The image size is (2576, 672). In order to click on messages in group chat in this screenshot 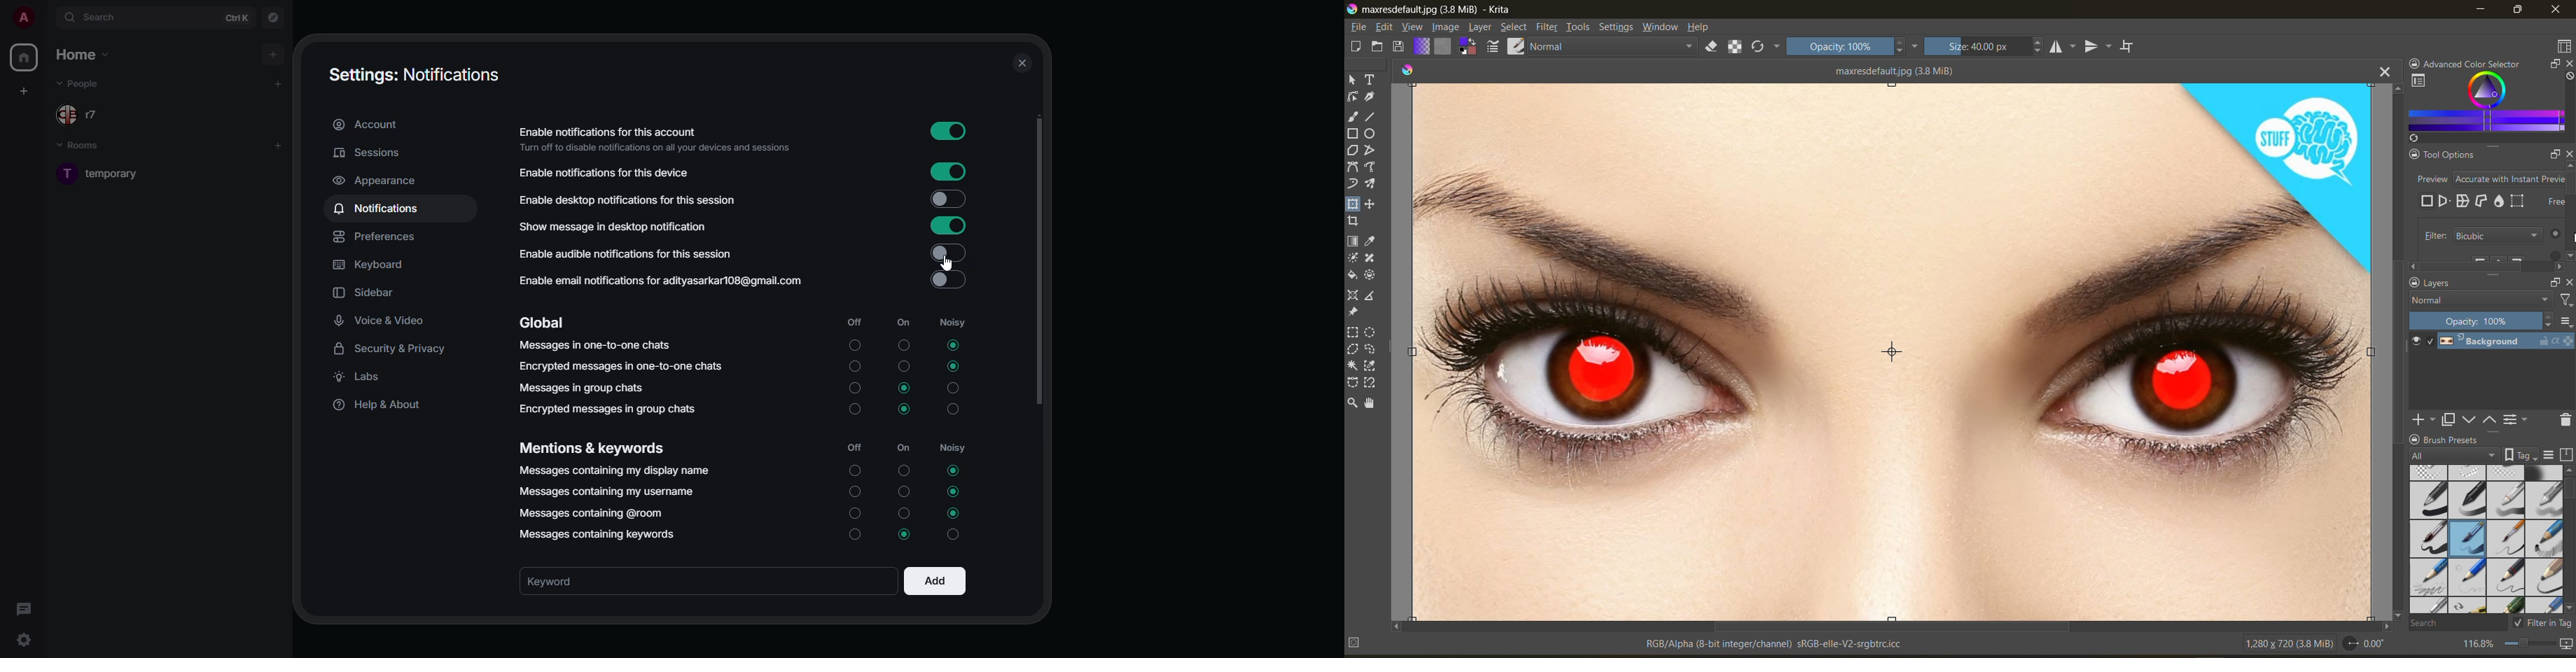, I will do `click(582, 387)`.